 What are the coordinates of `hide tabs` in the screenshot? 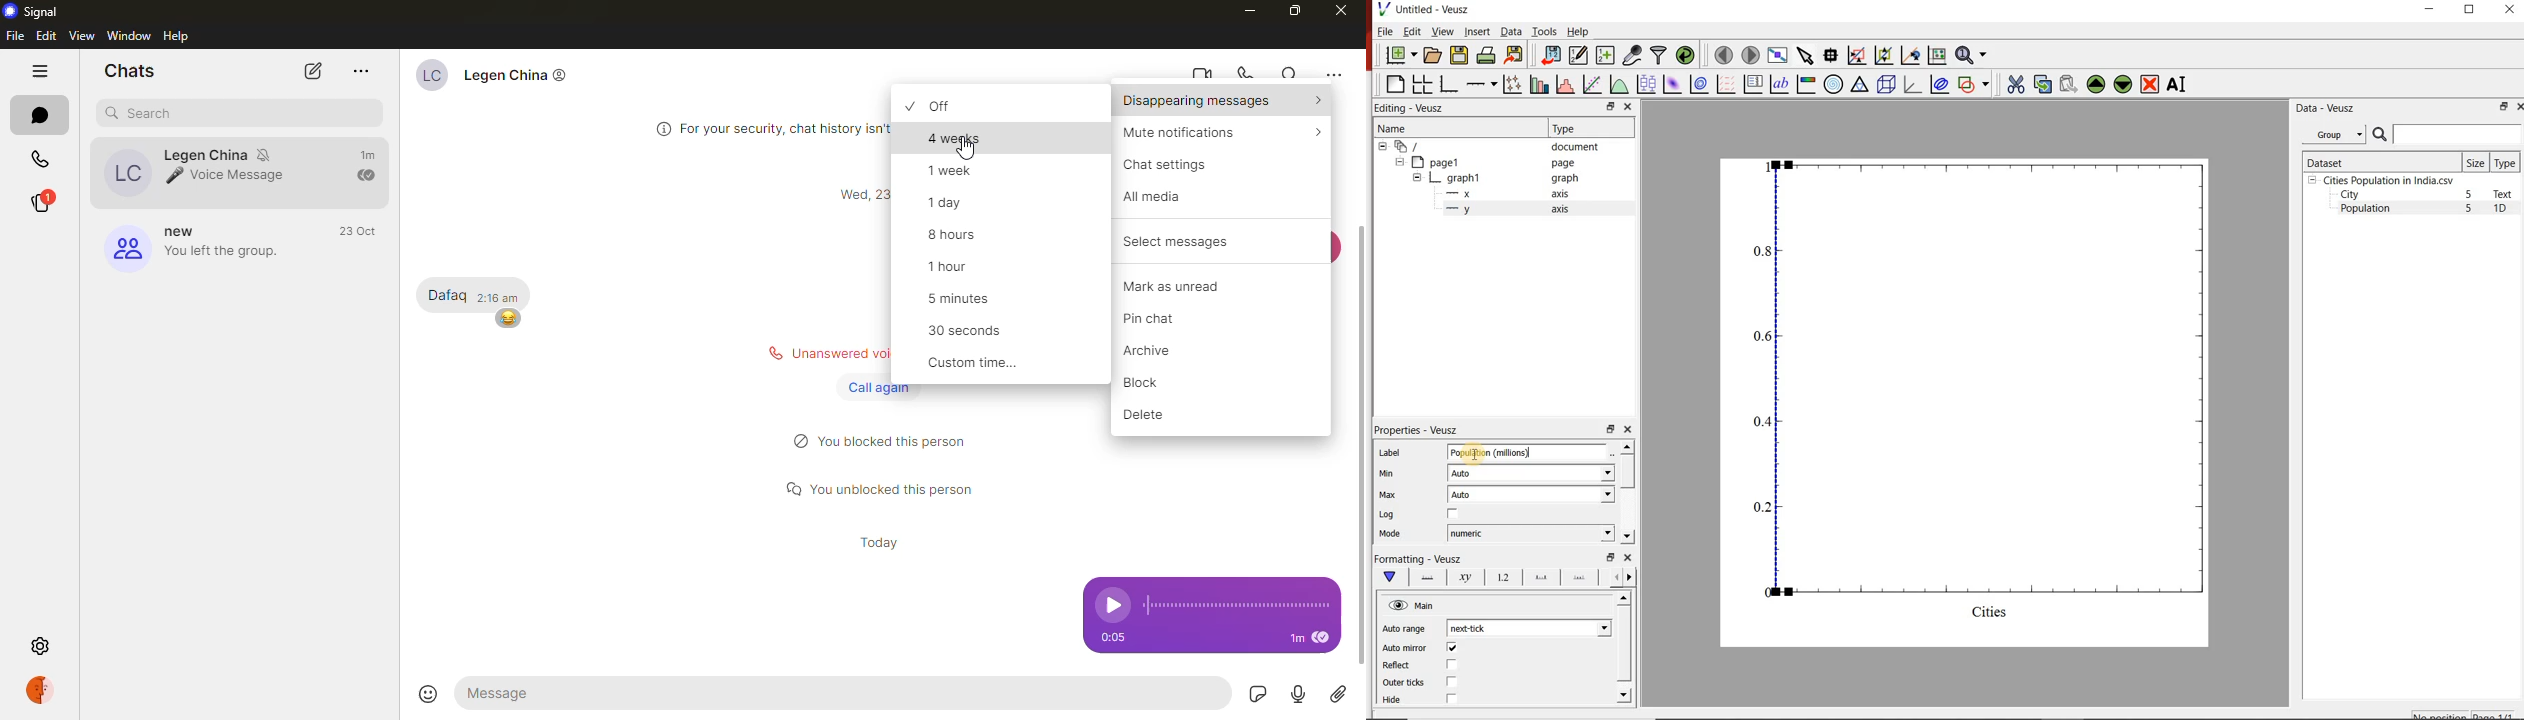 It's located at (42, 71).